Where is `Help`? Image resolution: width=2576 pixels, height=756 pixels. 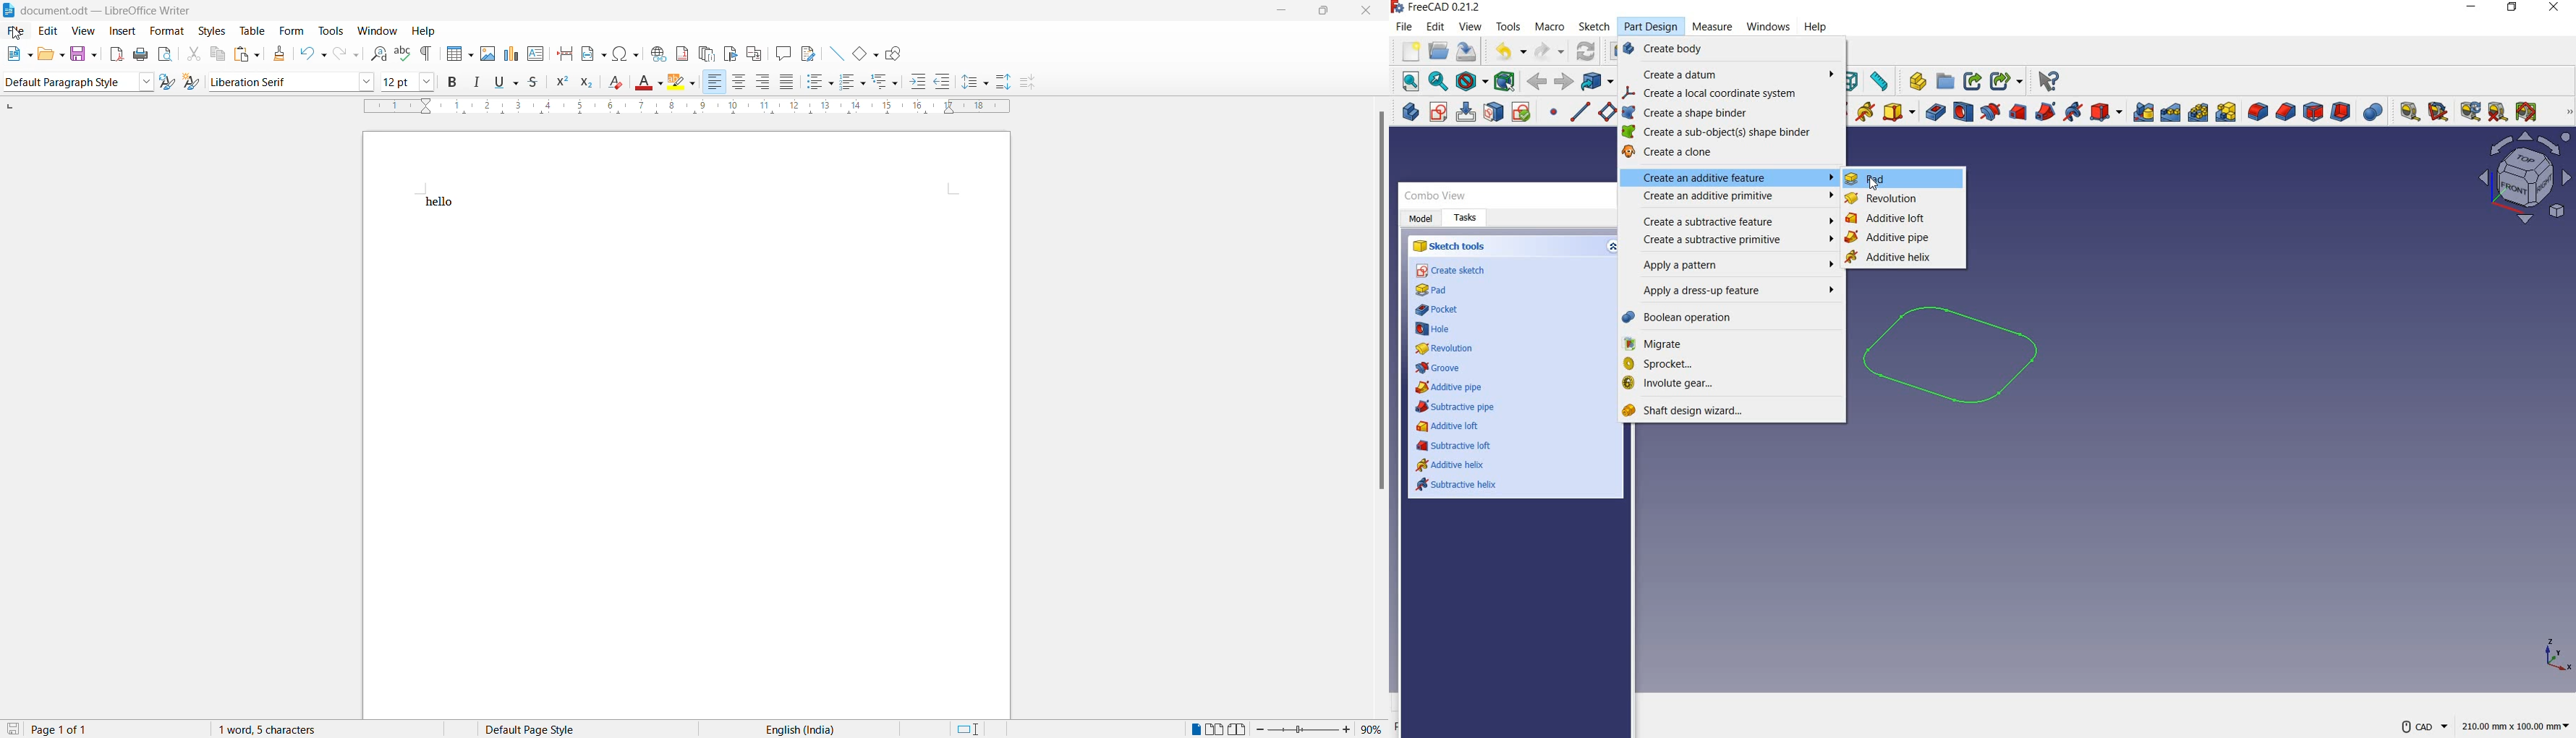
Help is located at coordinates (426, 31).